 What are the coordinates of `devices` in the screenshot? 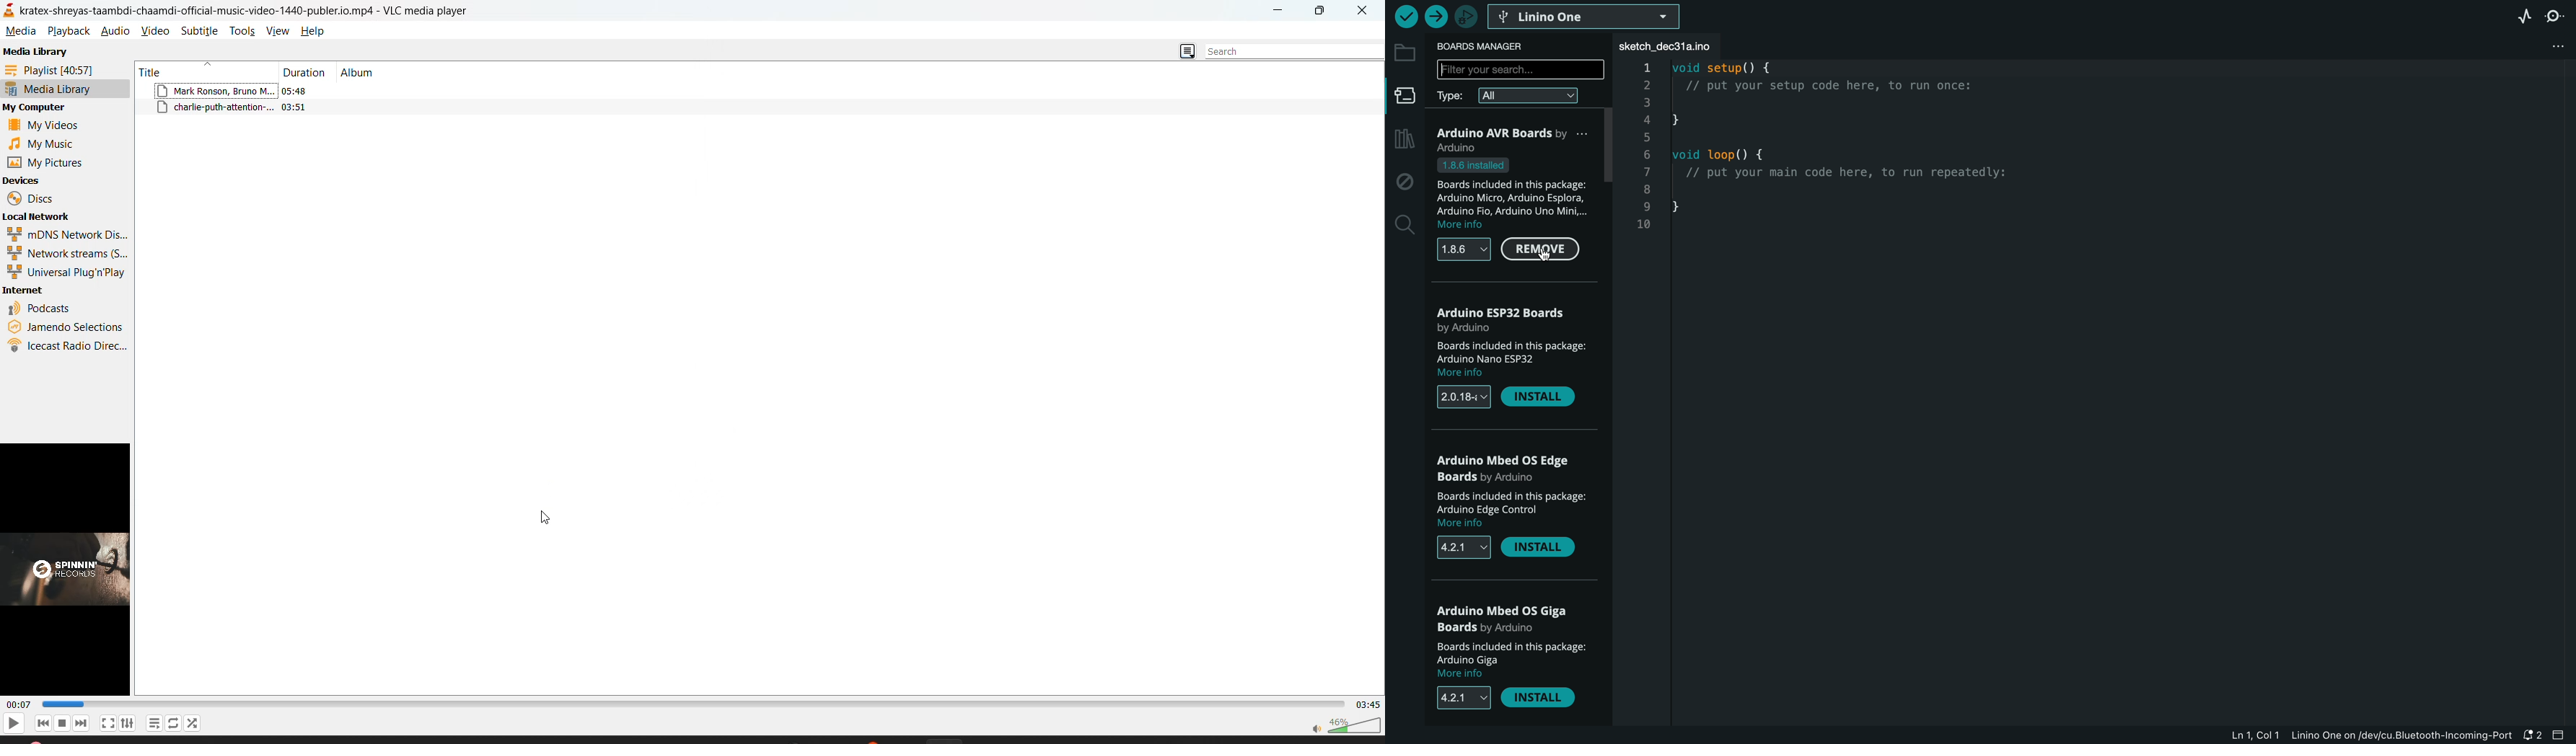 It's located at (34, 182).